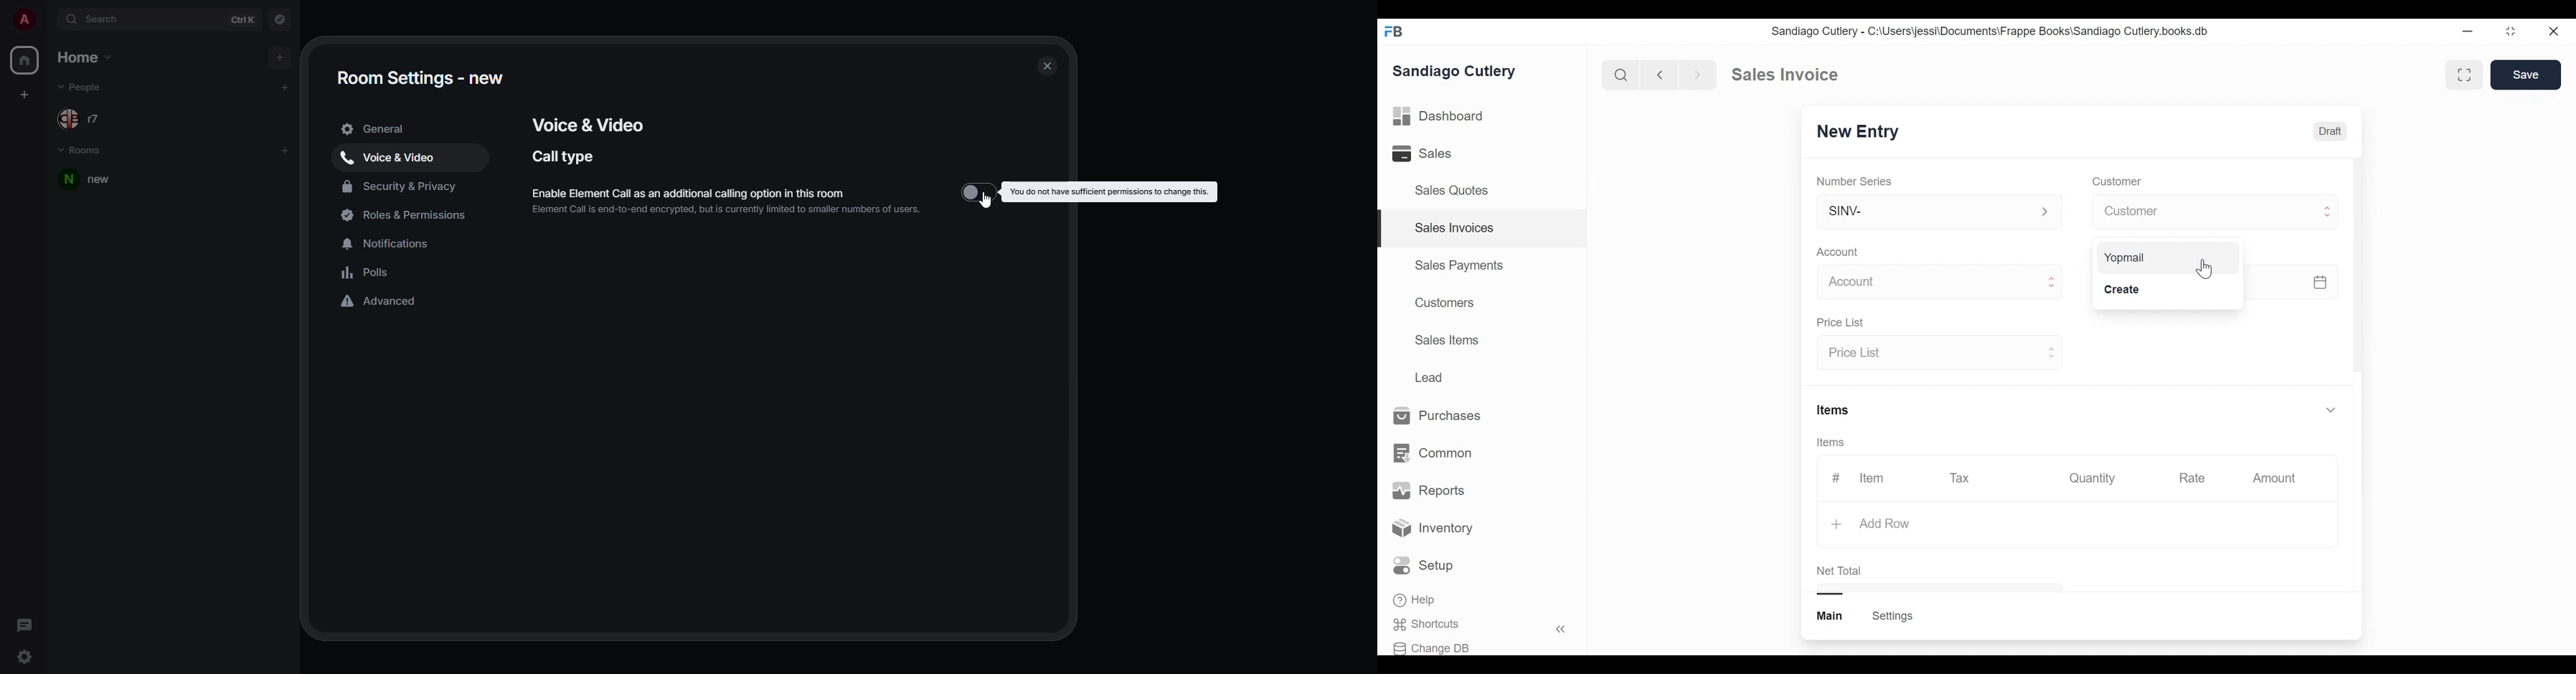  Describe the element at coordinates (2331, 411) in the screenshot. I see `v` at that location.